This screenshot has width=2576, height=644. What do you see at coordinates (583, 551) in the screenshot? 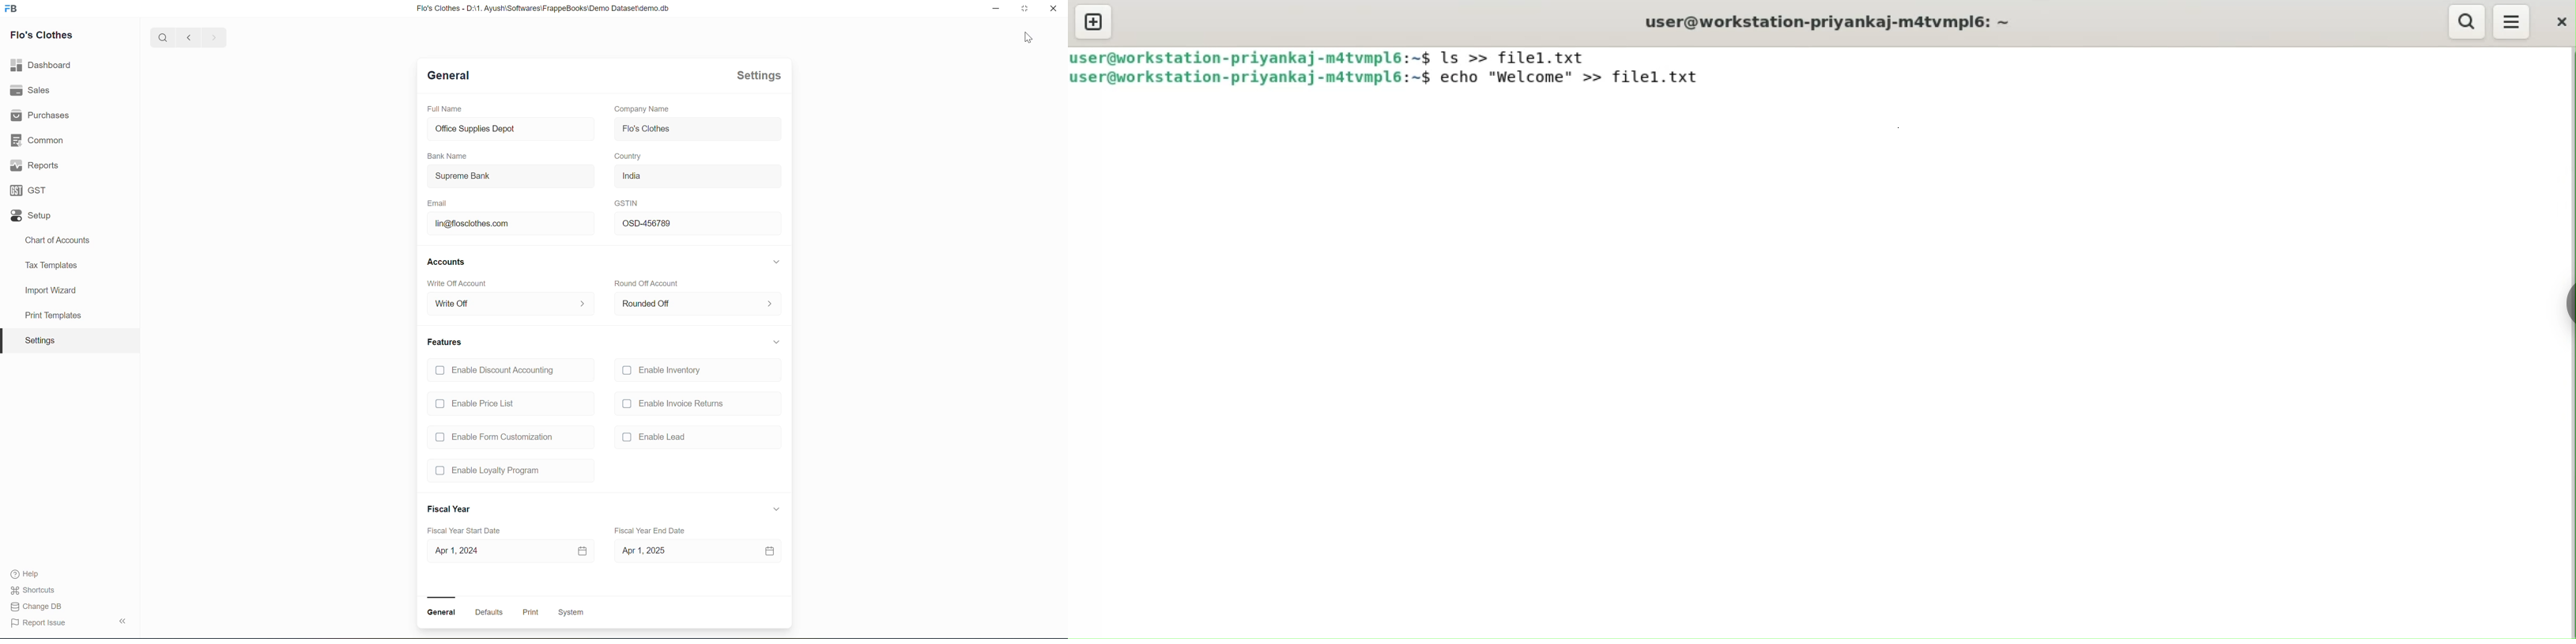
I see `calendar icon` at bounding box center [583, 551].